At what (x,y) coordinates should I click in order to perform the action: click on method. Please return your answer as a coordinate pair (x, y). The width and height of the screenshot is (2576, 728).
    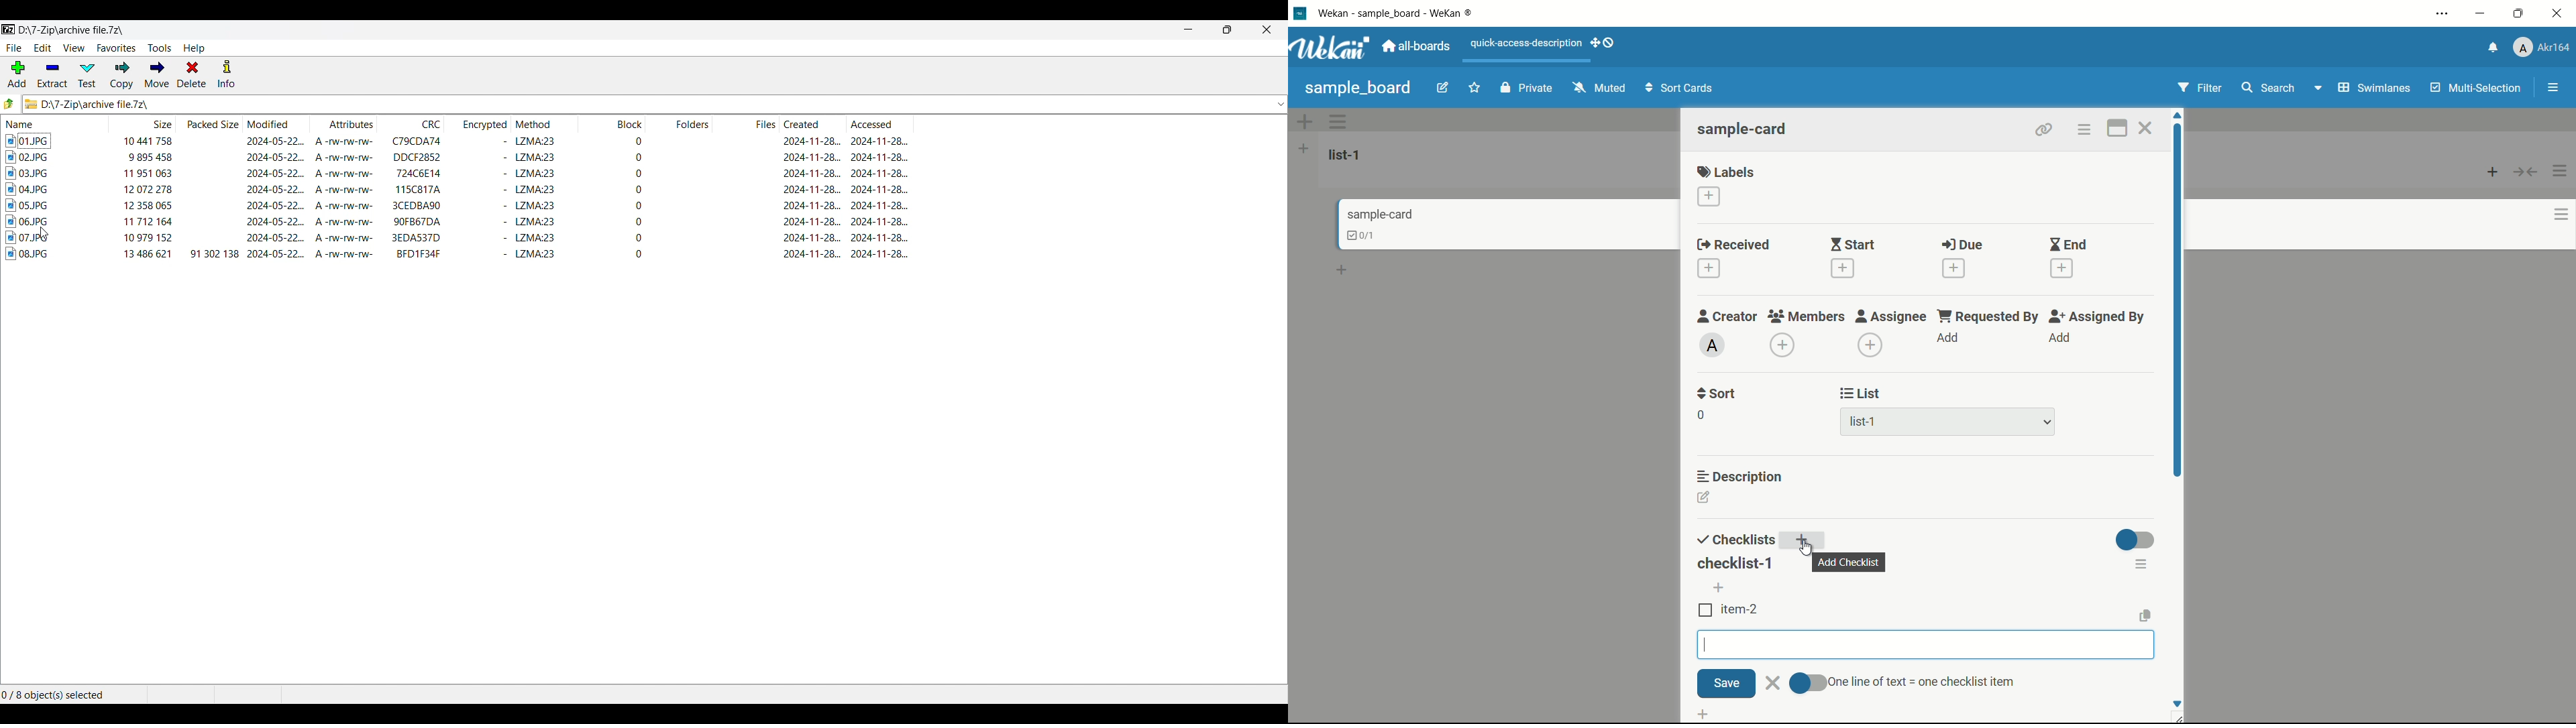
    Looking at the image, I should click on (535, 173).